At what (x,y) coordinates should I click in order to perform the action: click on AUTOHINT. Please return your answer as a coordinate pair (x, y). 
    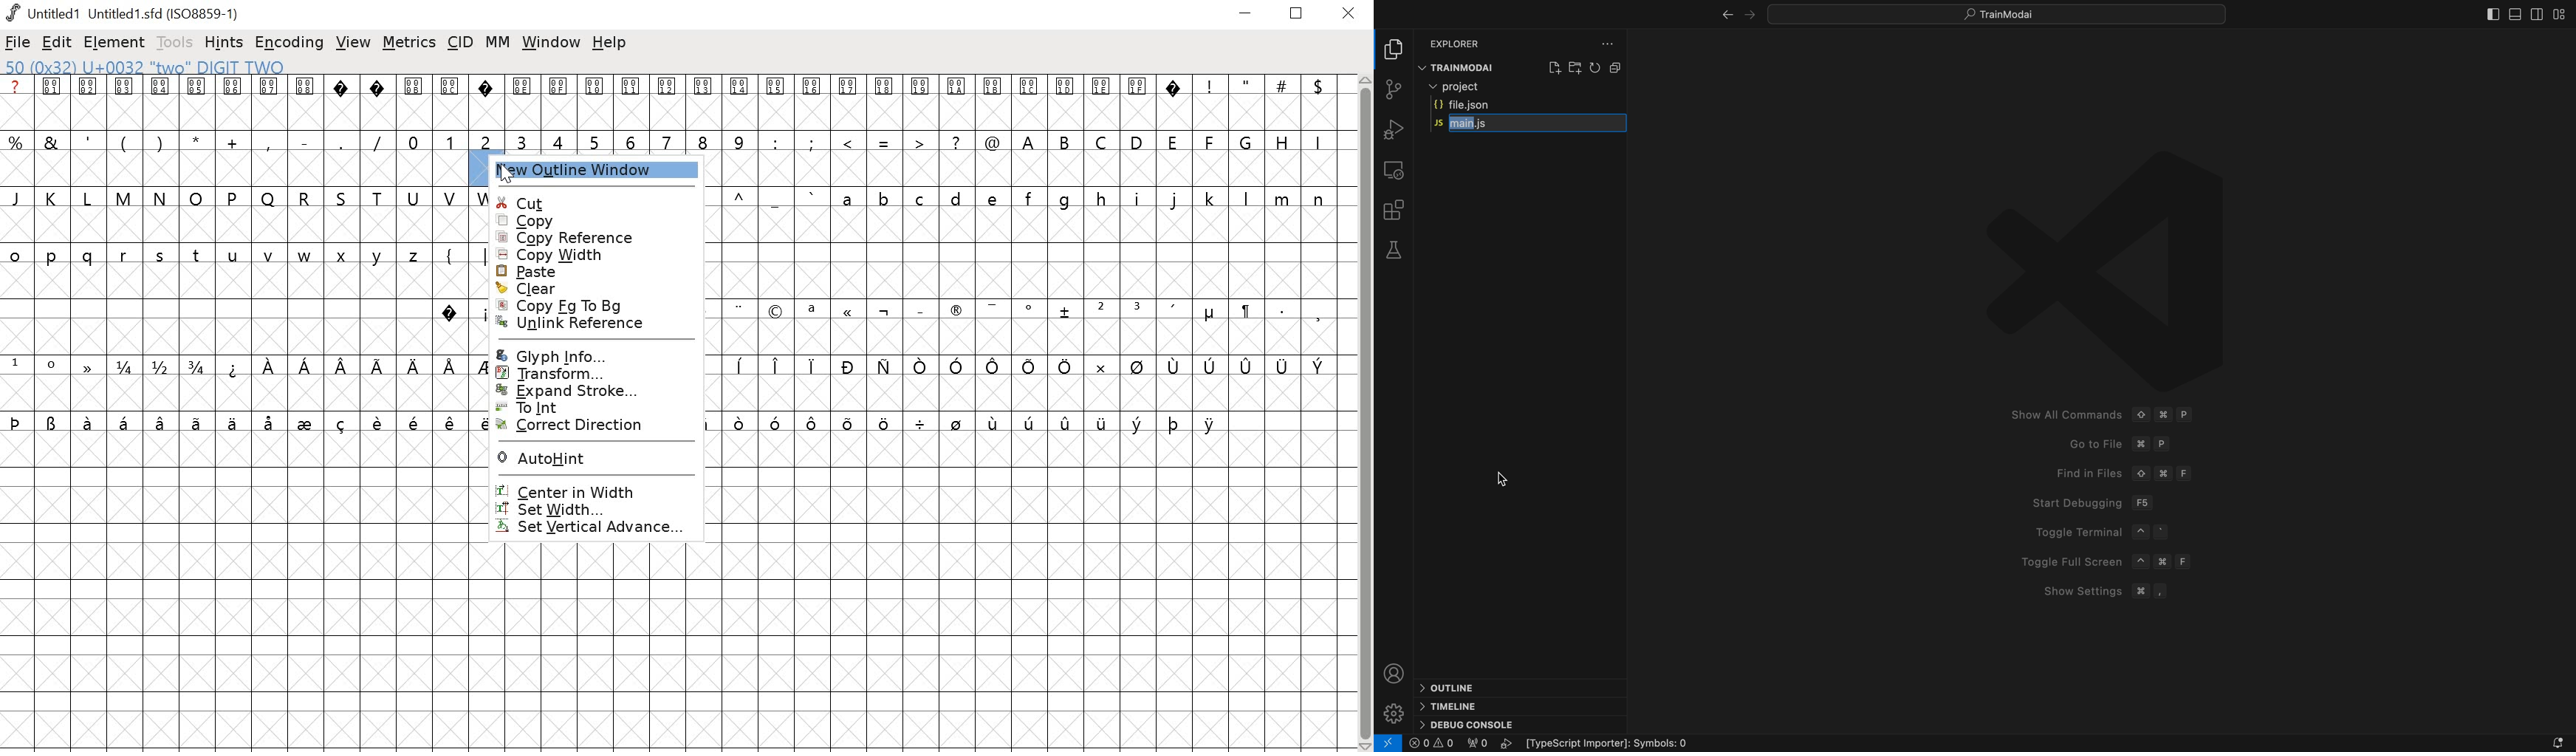
    Looking at the image, I should click on (592, 459).